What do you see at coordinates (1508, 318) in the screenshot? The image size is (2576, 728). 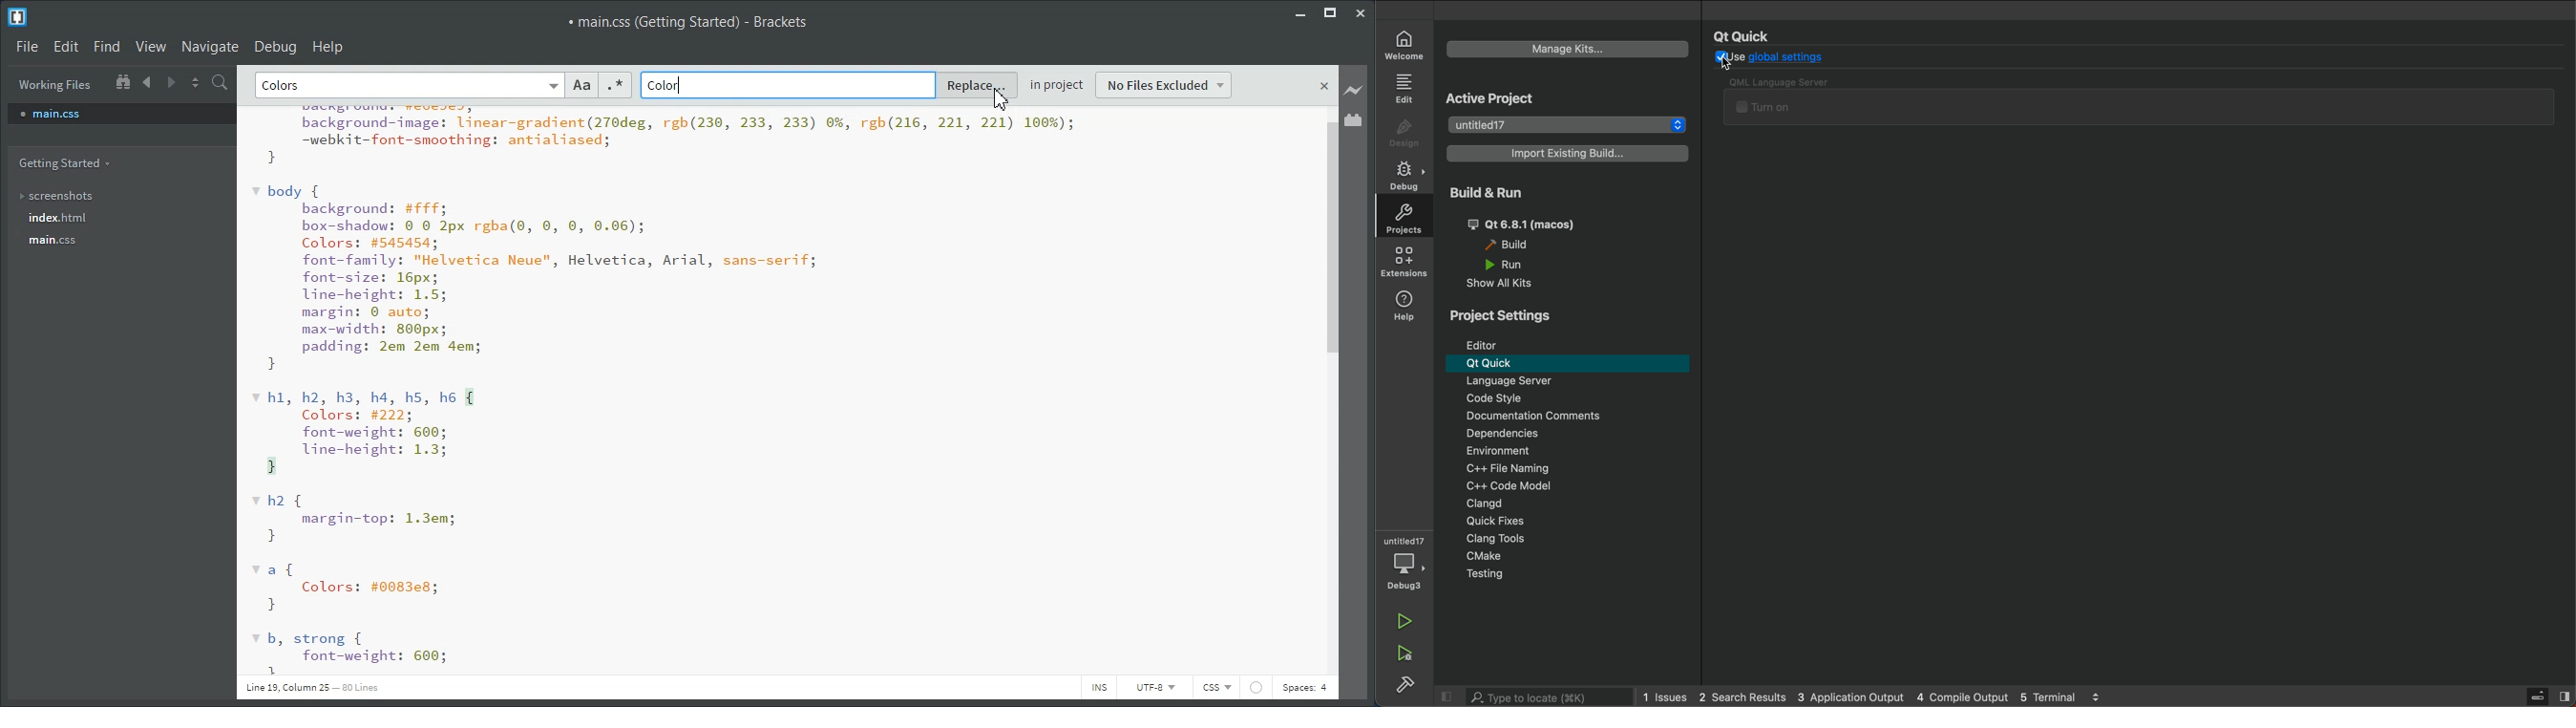 I see `projects Settings` at bounding box center [1508, 318].